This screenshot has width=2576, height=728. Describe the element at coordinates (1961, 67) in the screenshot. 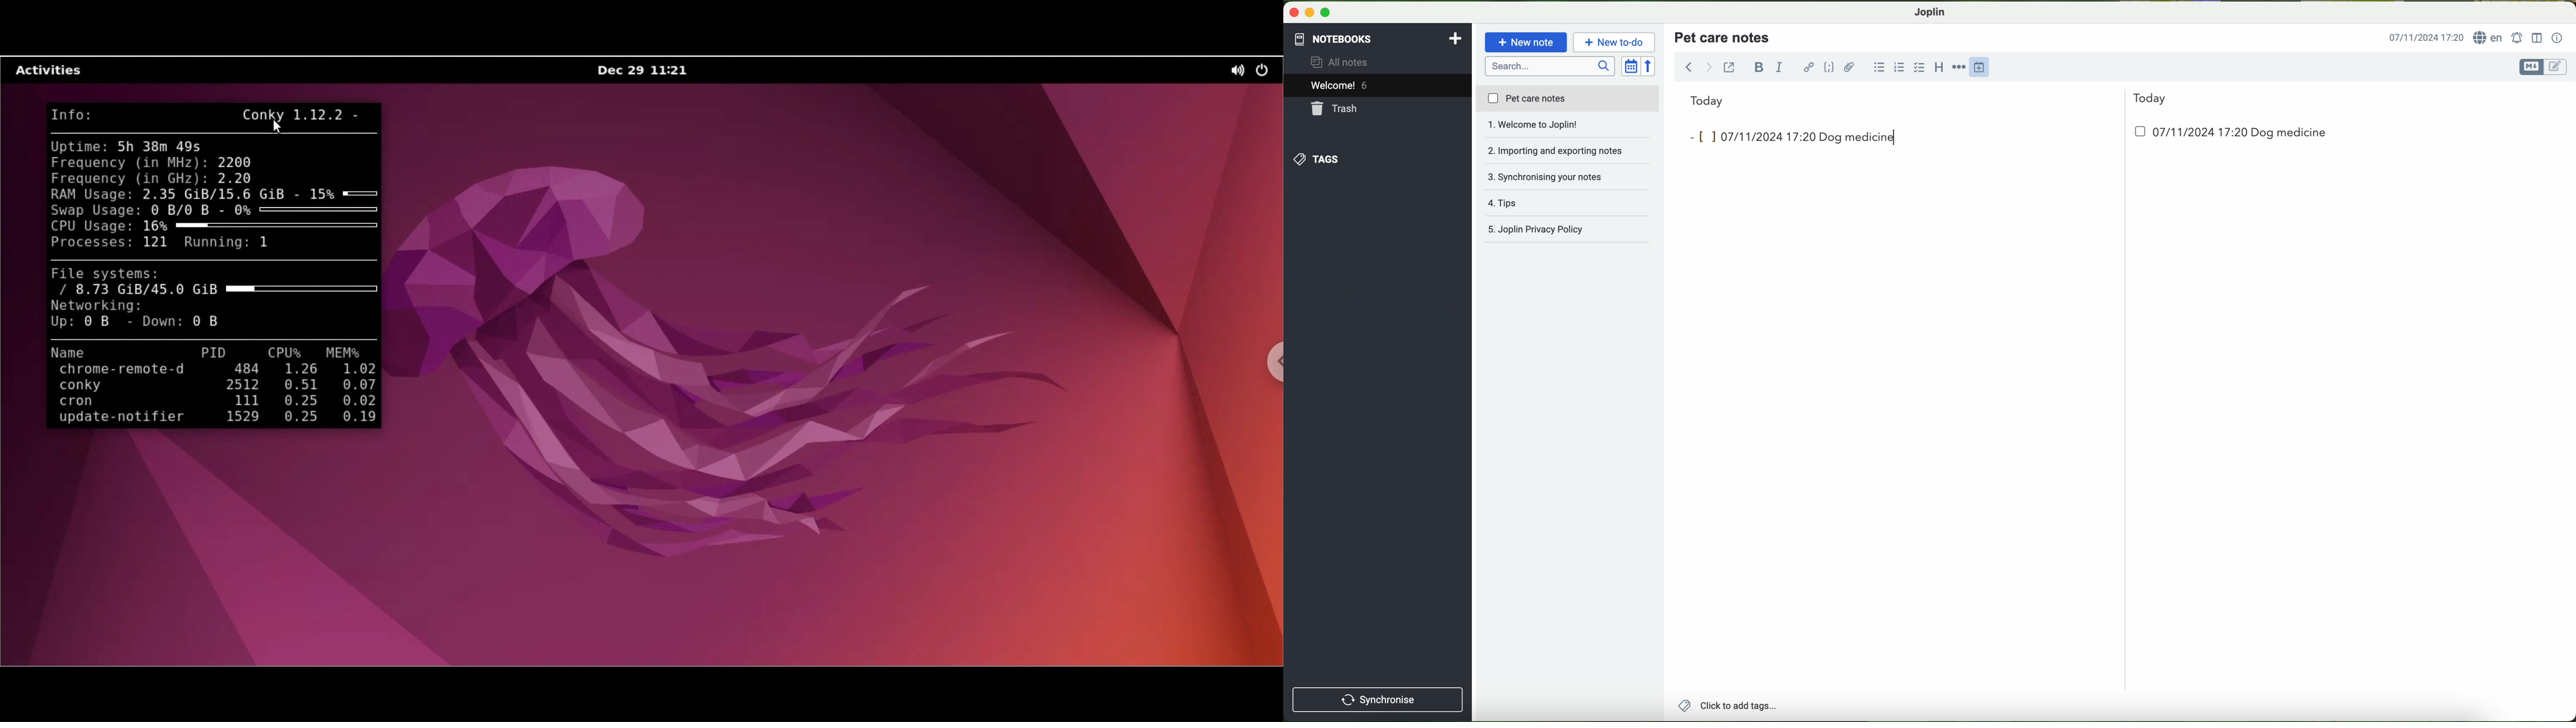

I see `horizontal rule` at that location.